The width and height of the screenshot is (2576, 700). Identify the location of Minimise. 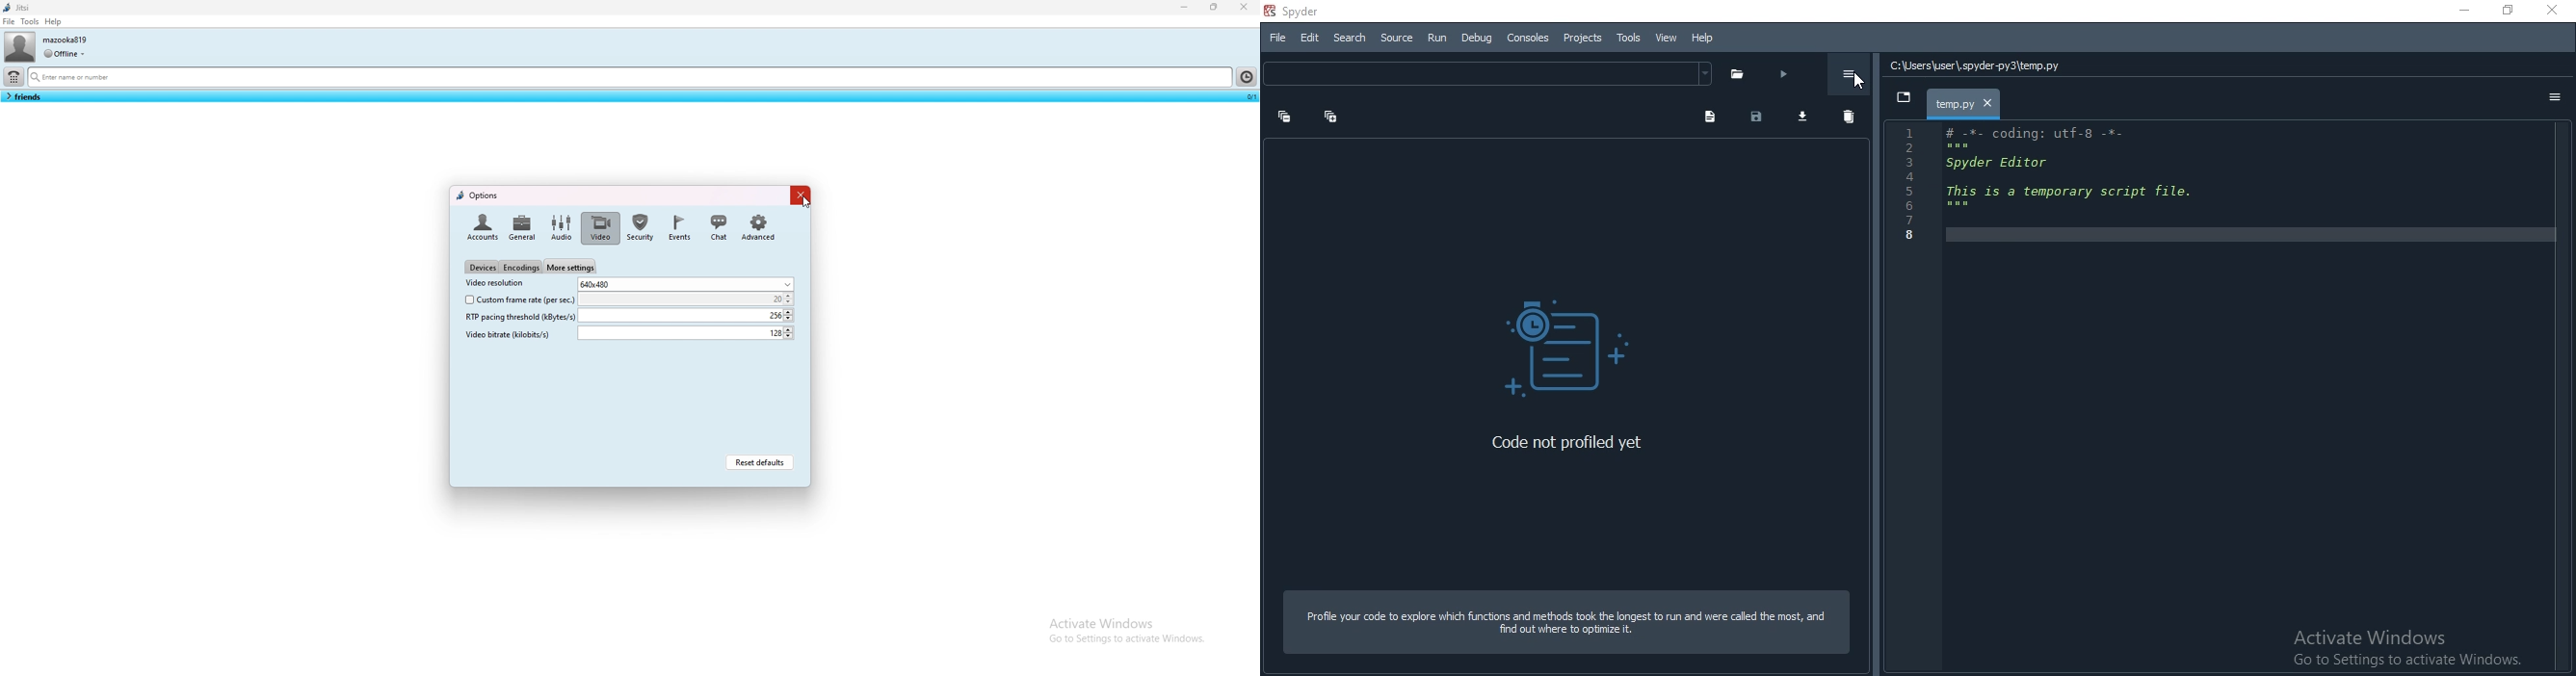
(2457, 11).